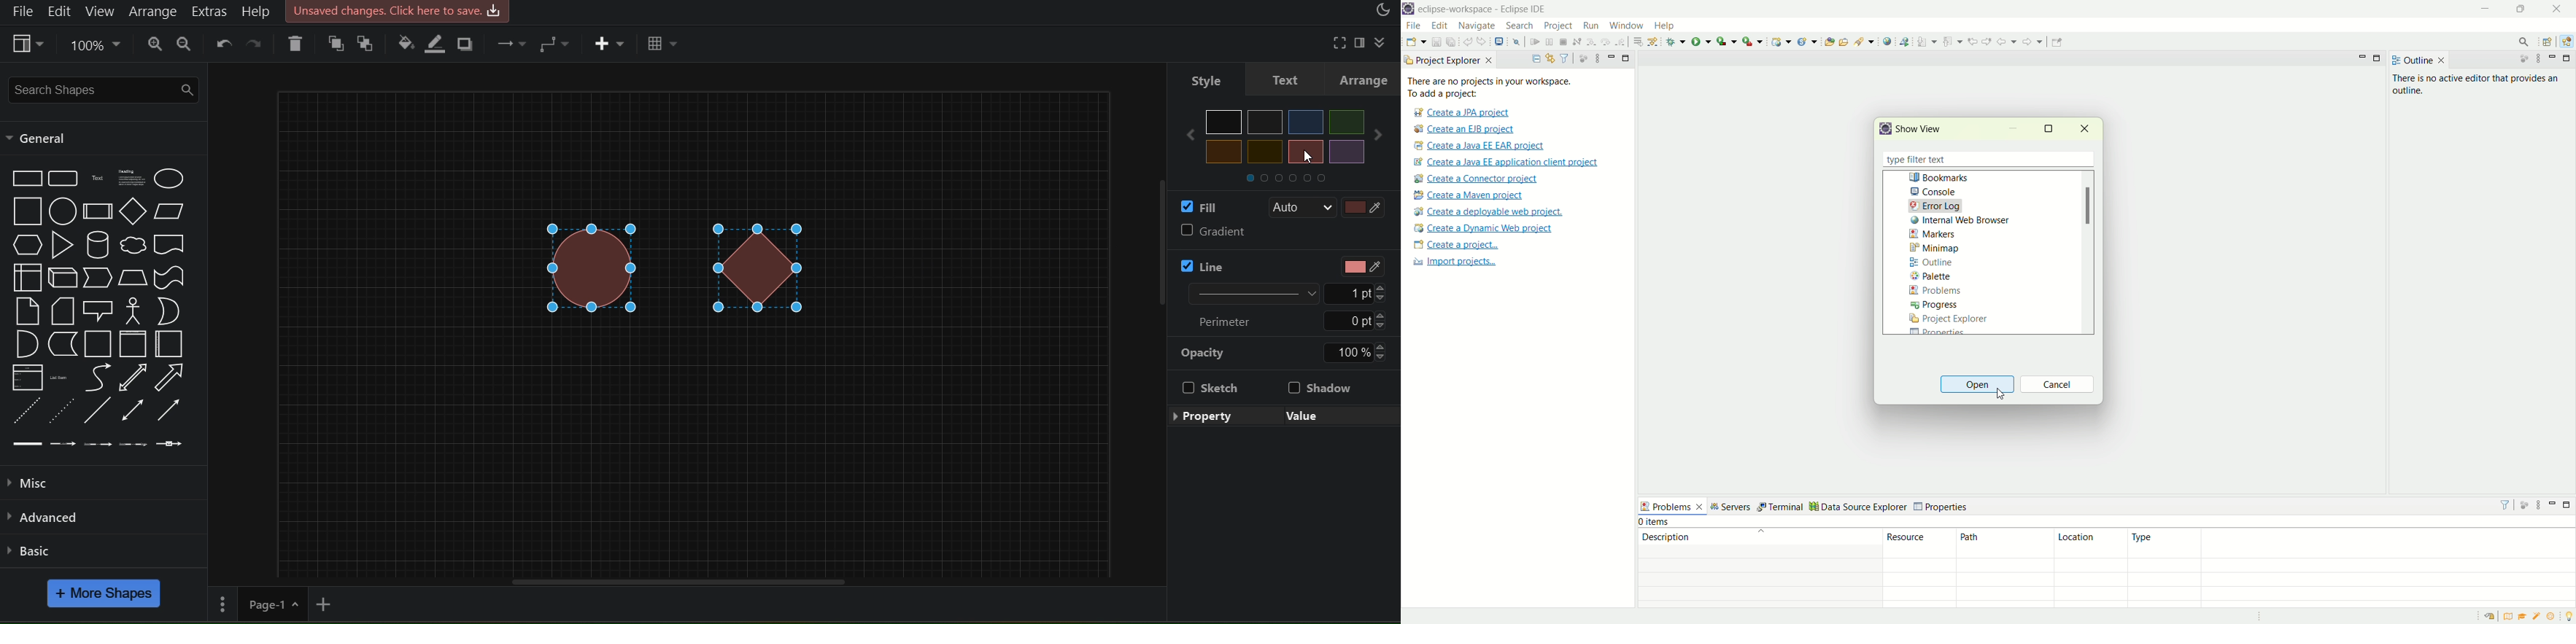  I want to click on Connector with symbol, so click(173, 445).